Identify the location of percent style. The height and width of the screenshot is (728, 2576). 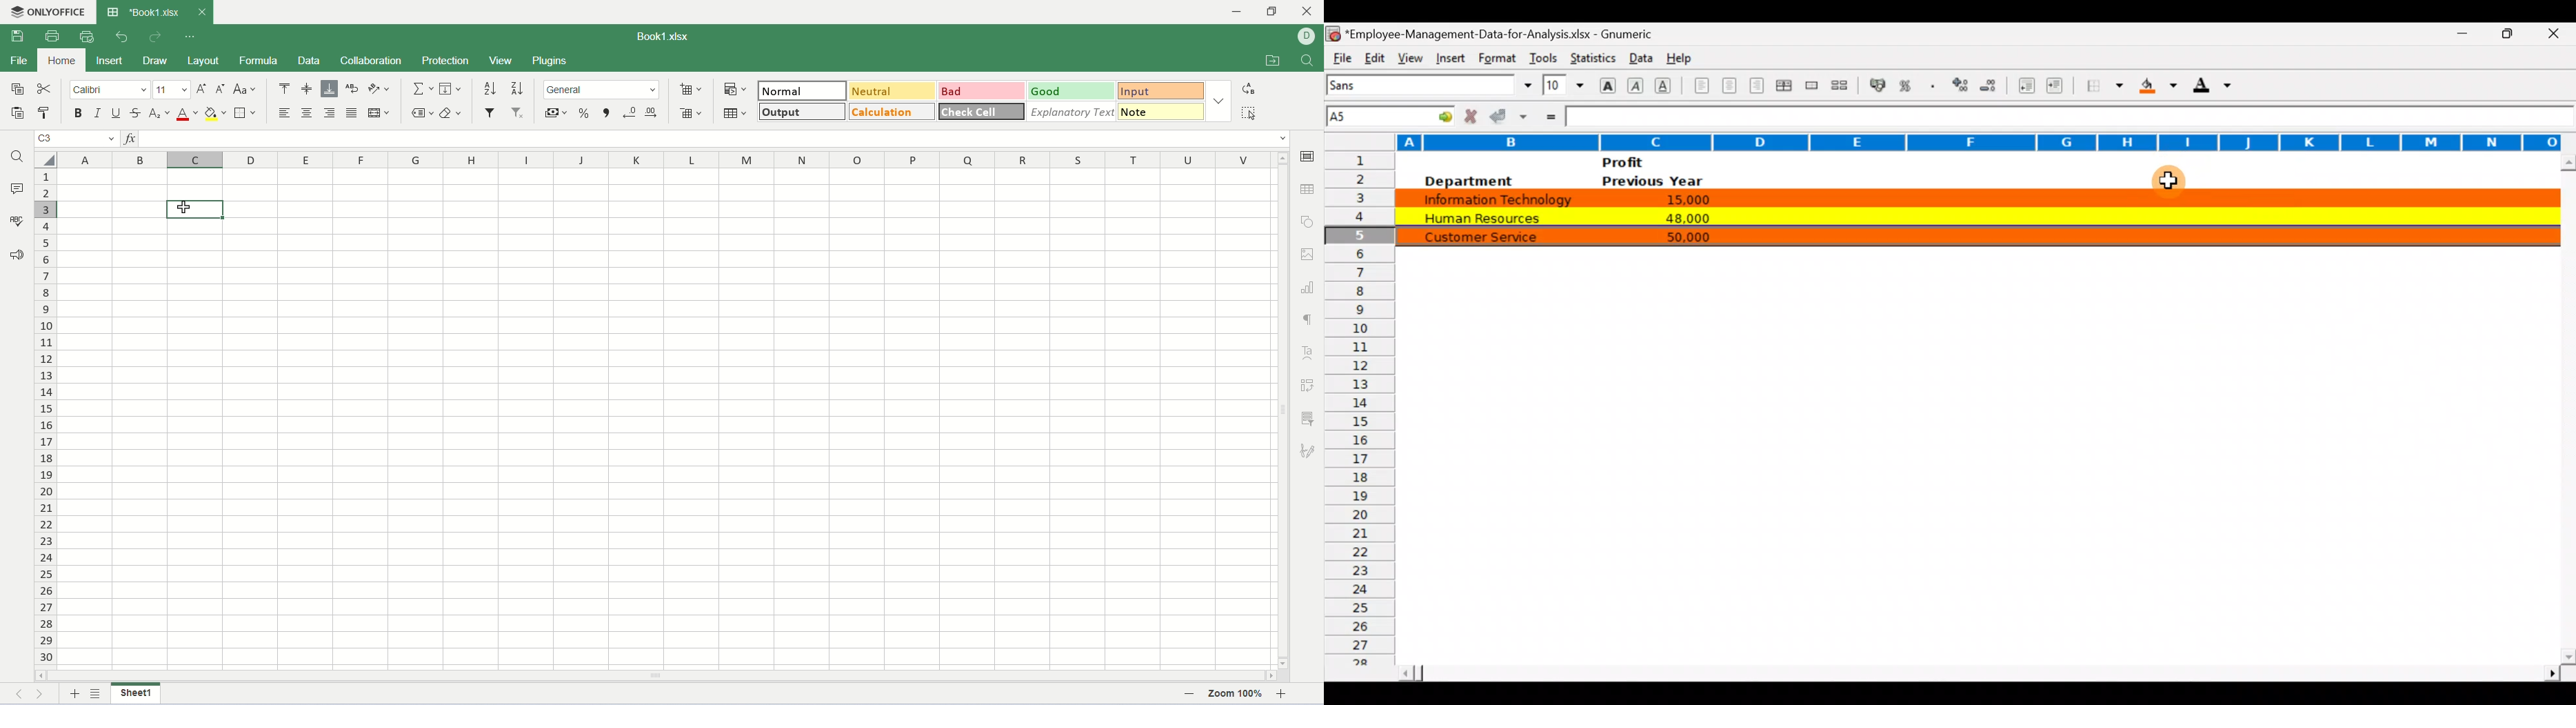
(585, 111).